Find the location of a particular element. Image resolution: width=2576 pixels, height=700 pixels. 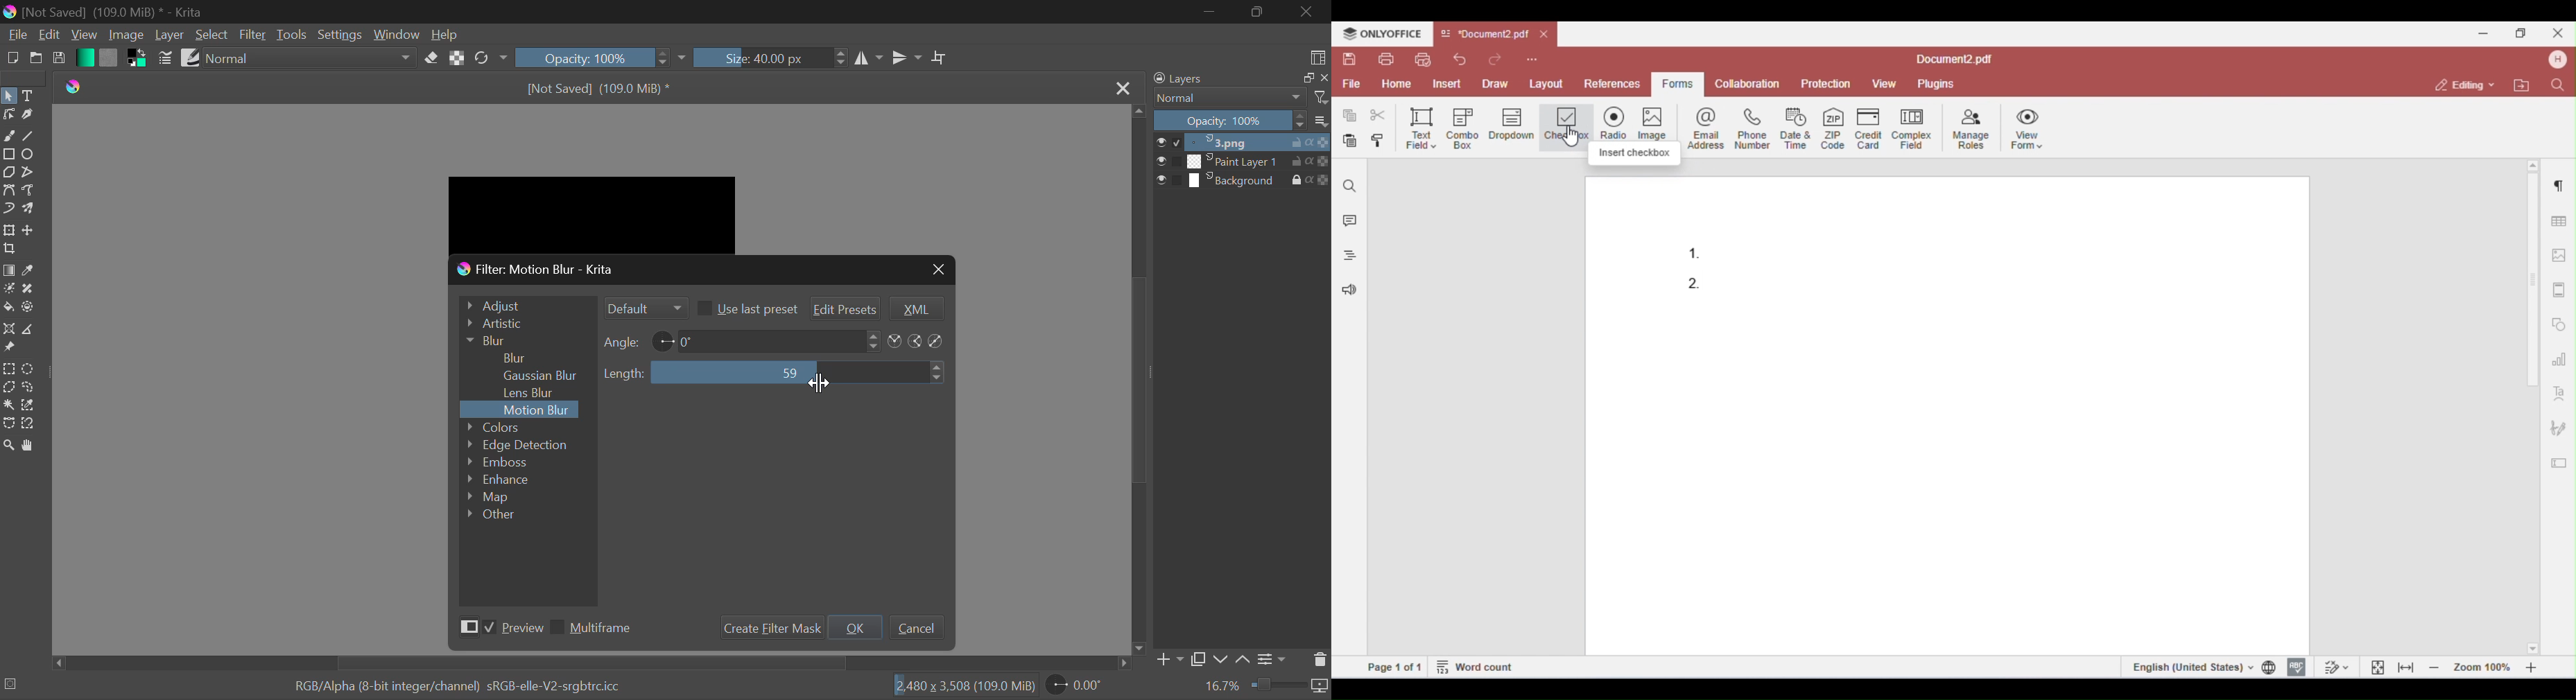

Vertical Mirror Flip is located at coordinates (870, 60).